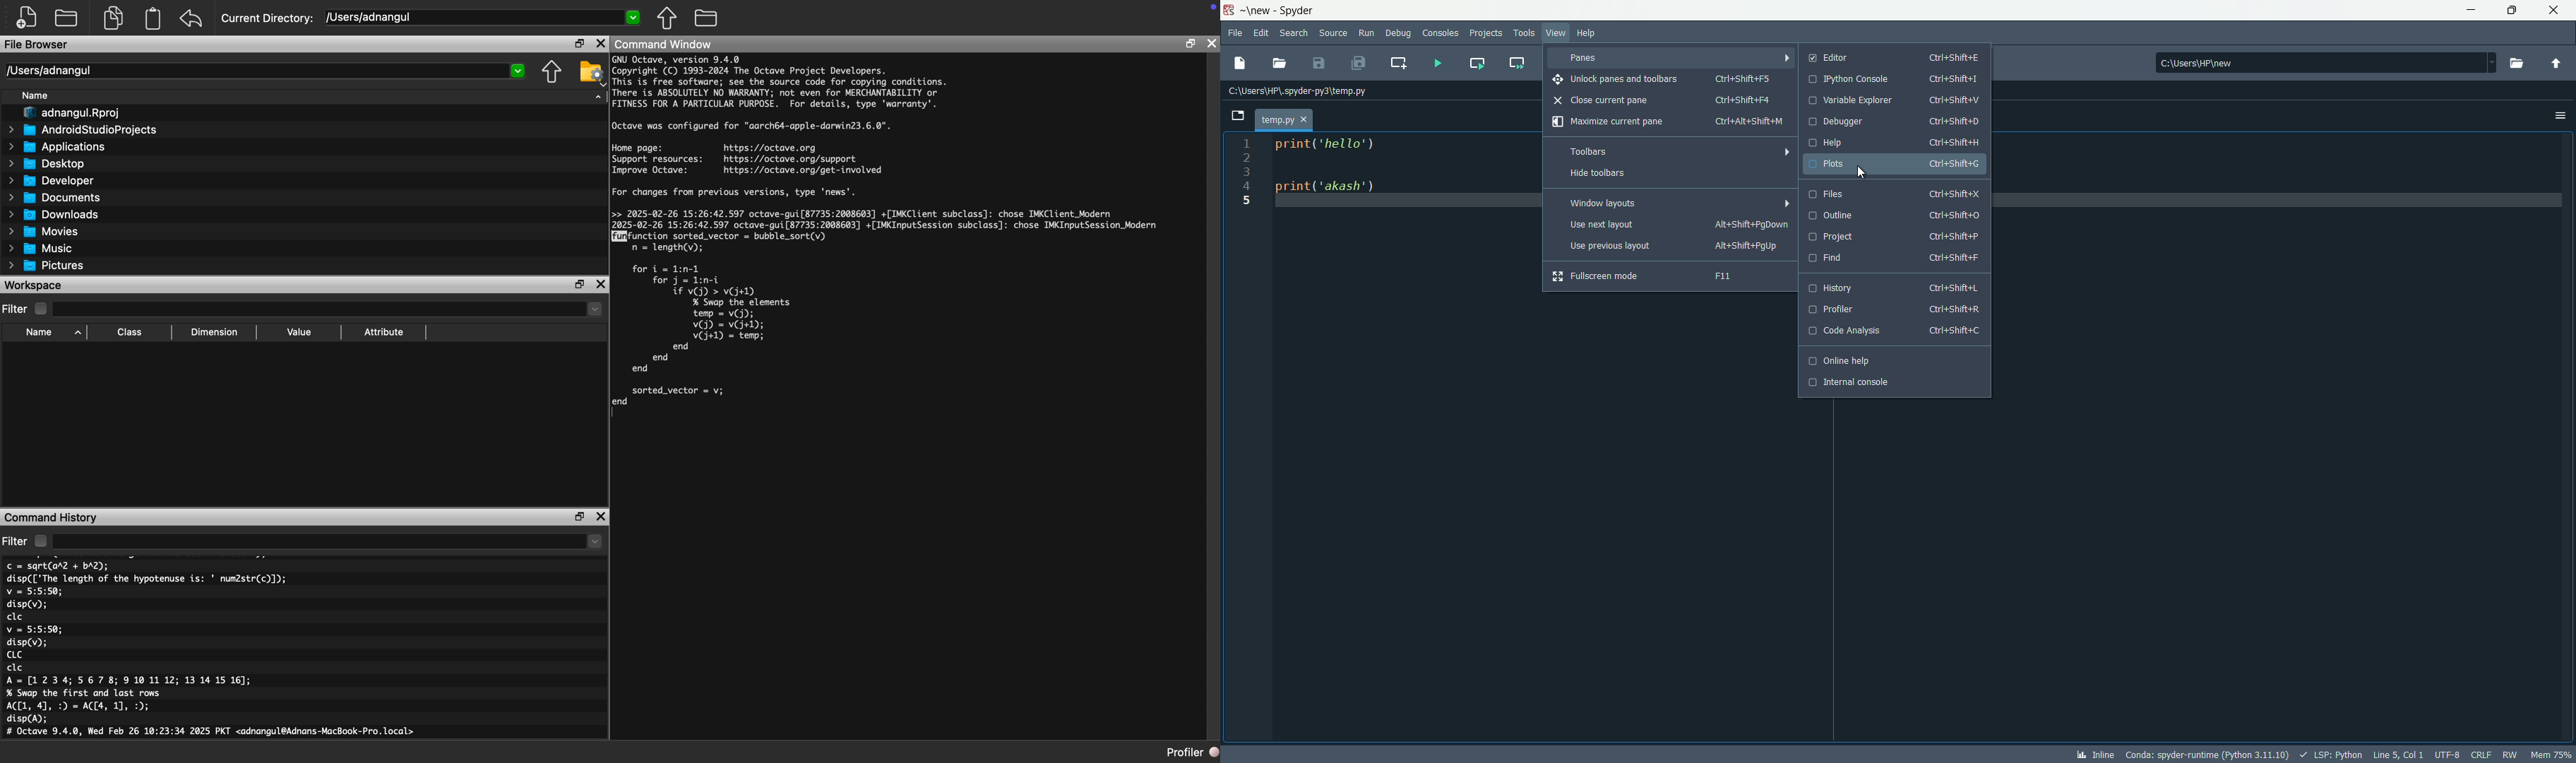  Describe the element at coordinates (1240, 62) in the screenshot. I see `new file` at that location.